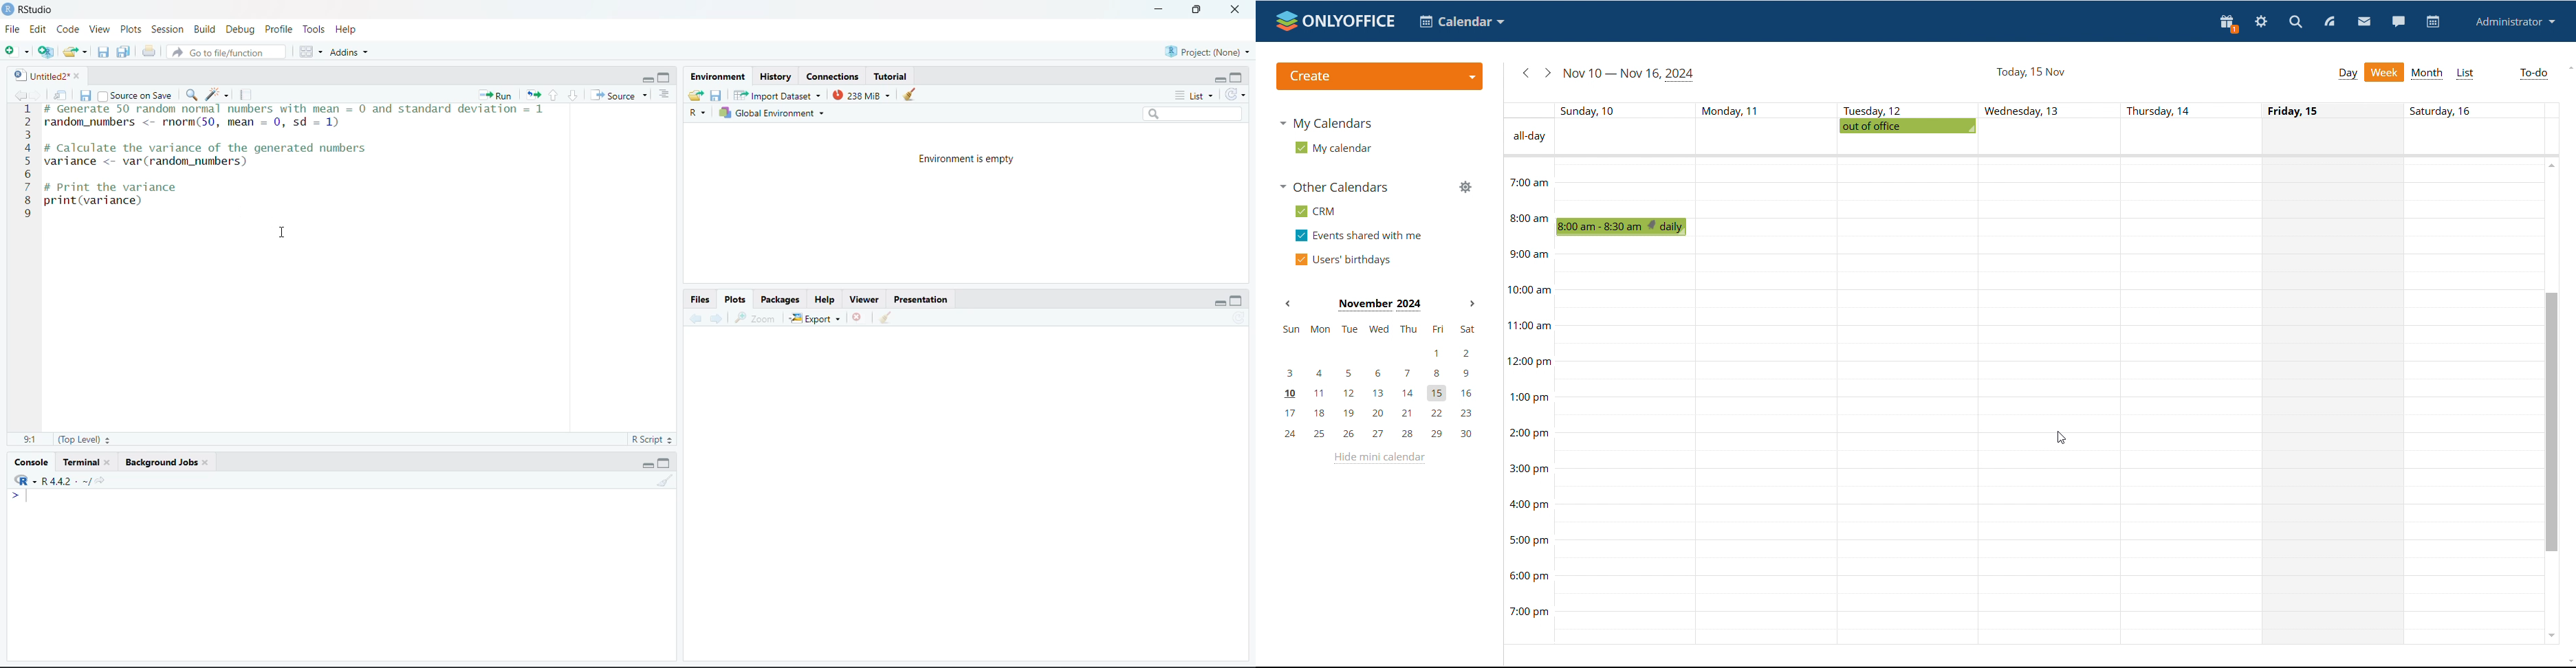 The image size is (2576, 672). I want to click on maximize, so click(665, 463).